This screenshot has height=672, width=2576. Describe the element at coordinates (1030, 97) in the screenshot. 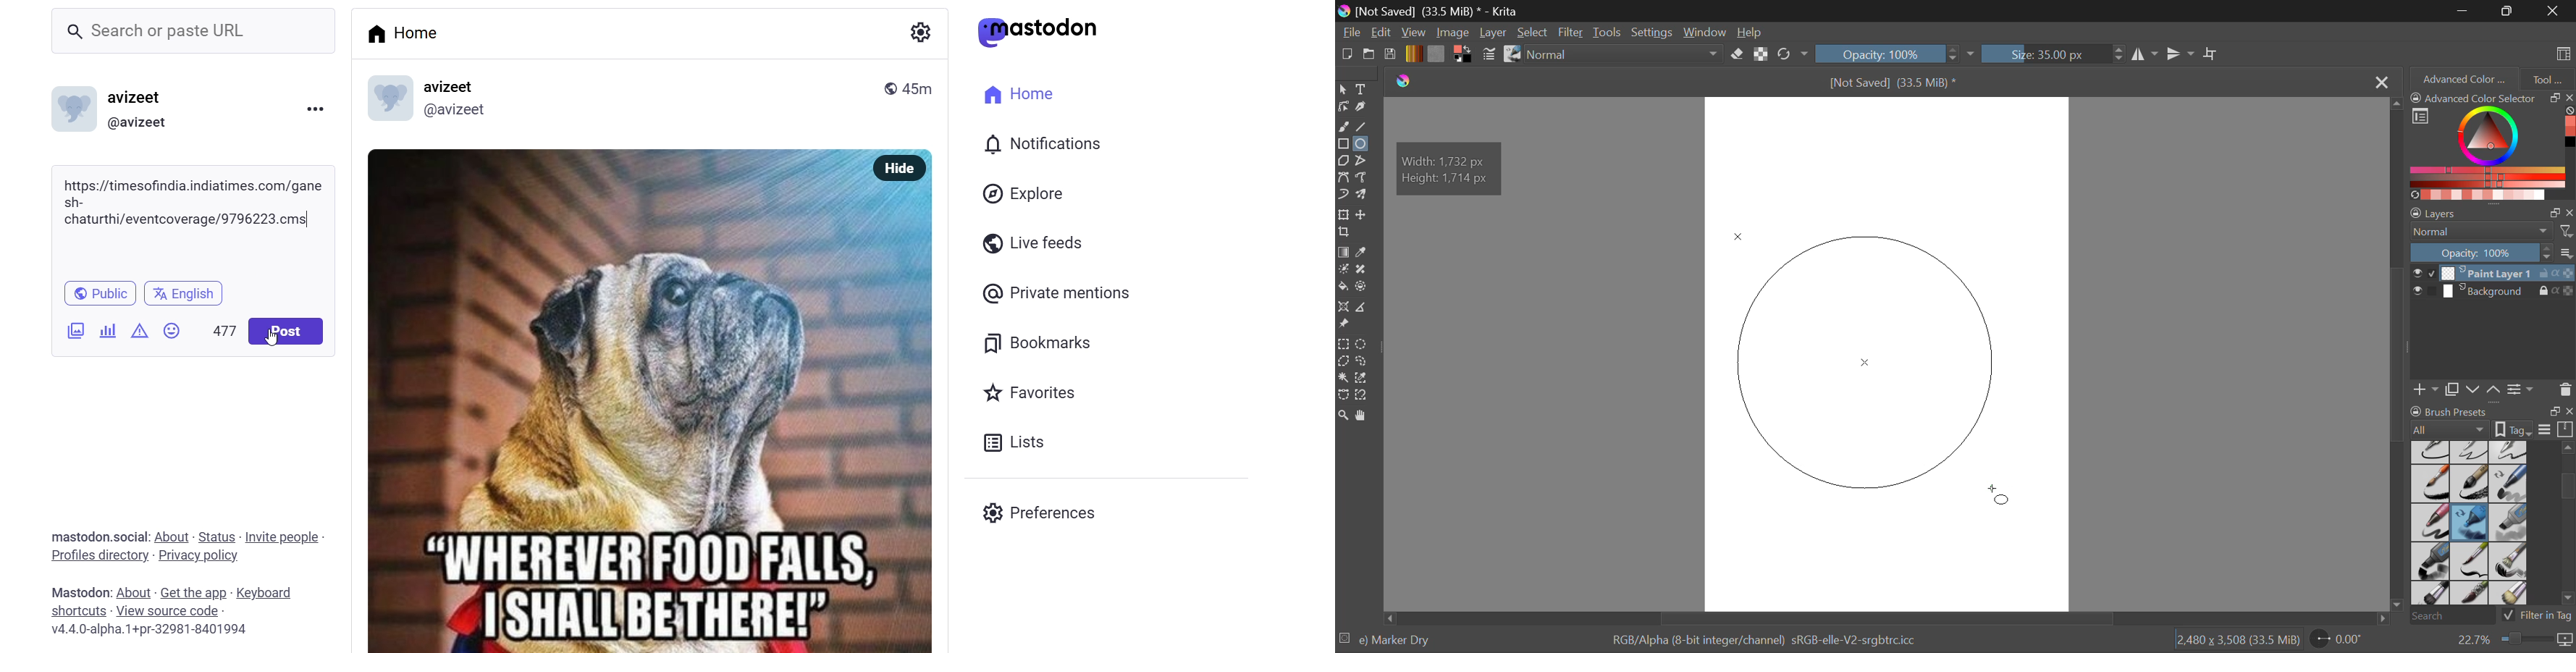

I see `Home` at that location.